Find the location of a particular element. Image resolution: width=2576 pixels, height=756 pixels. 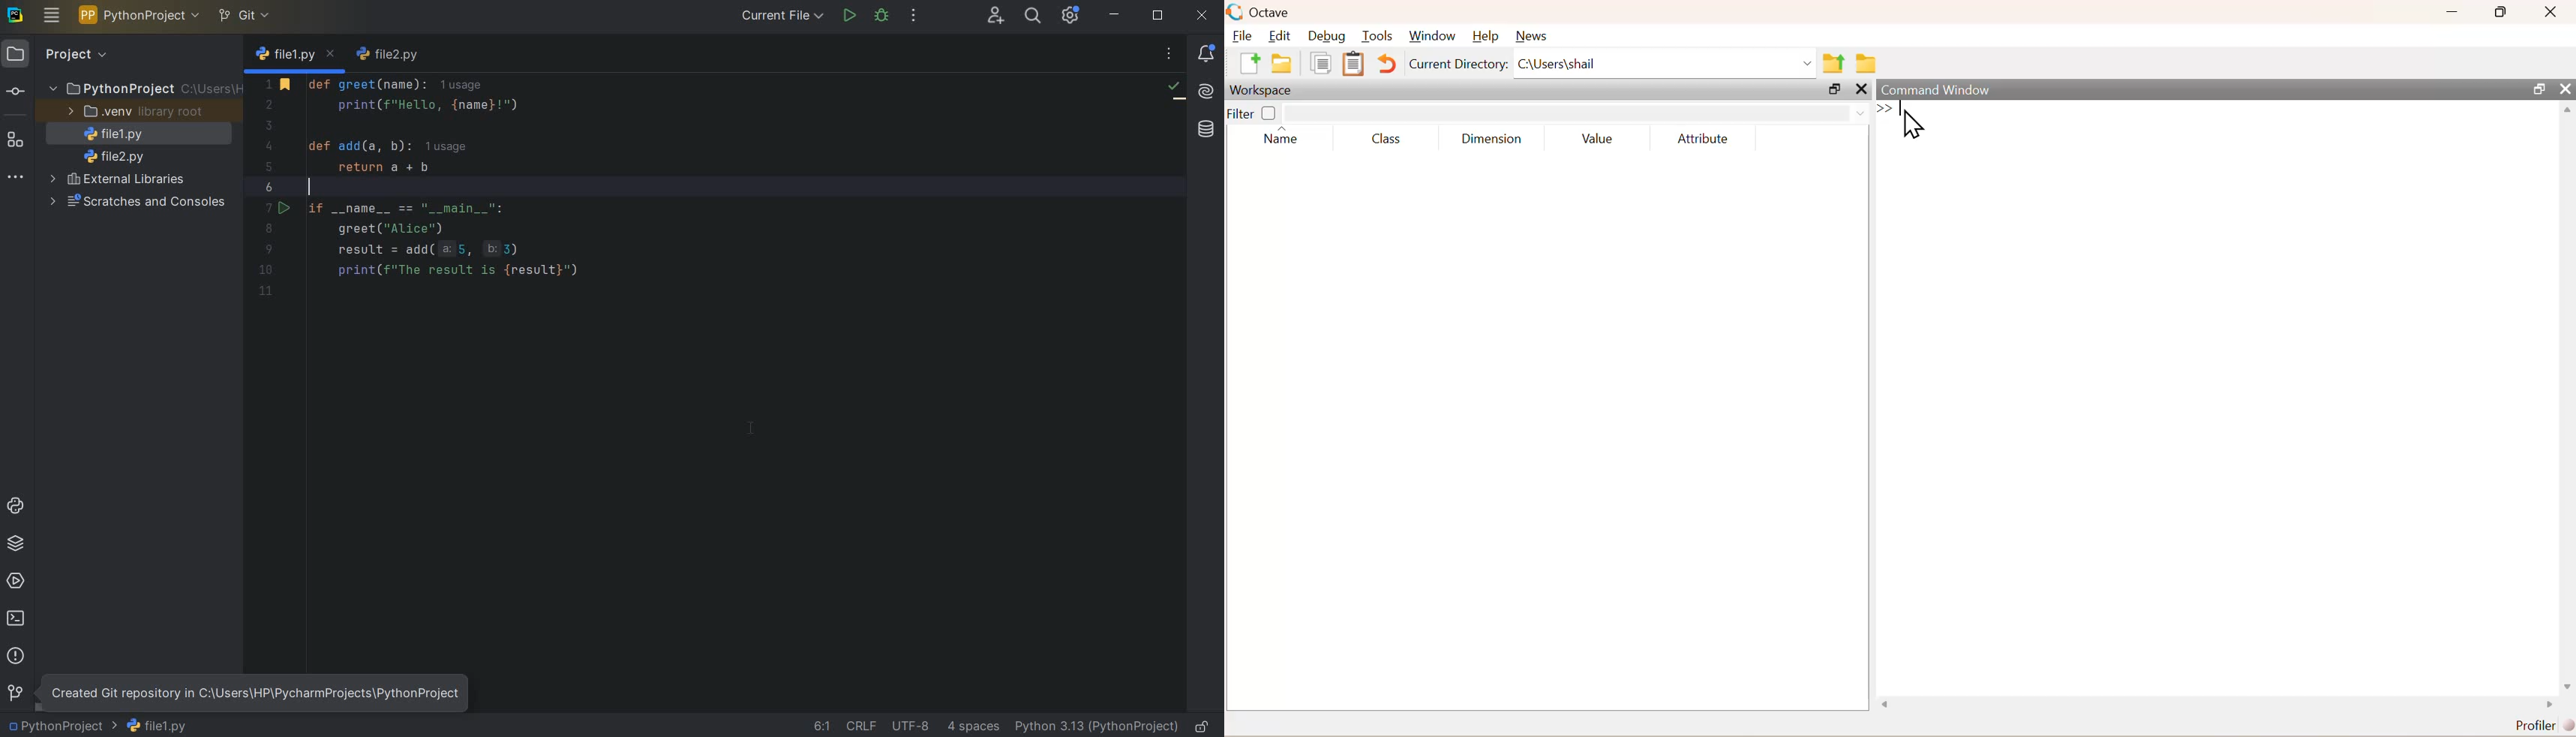

Minimize is located at coordinates (2452, 12).